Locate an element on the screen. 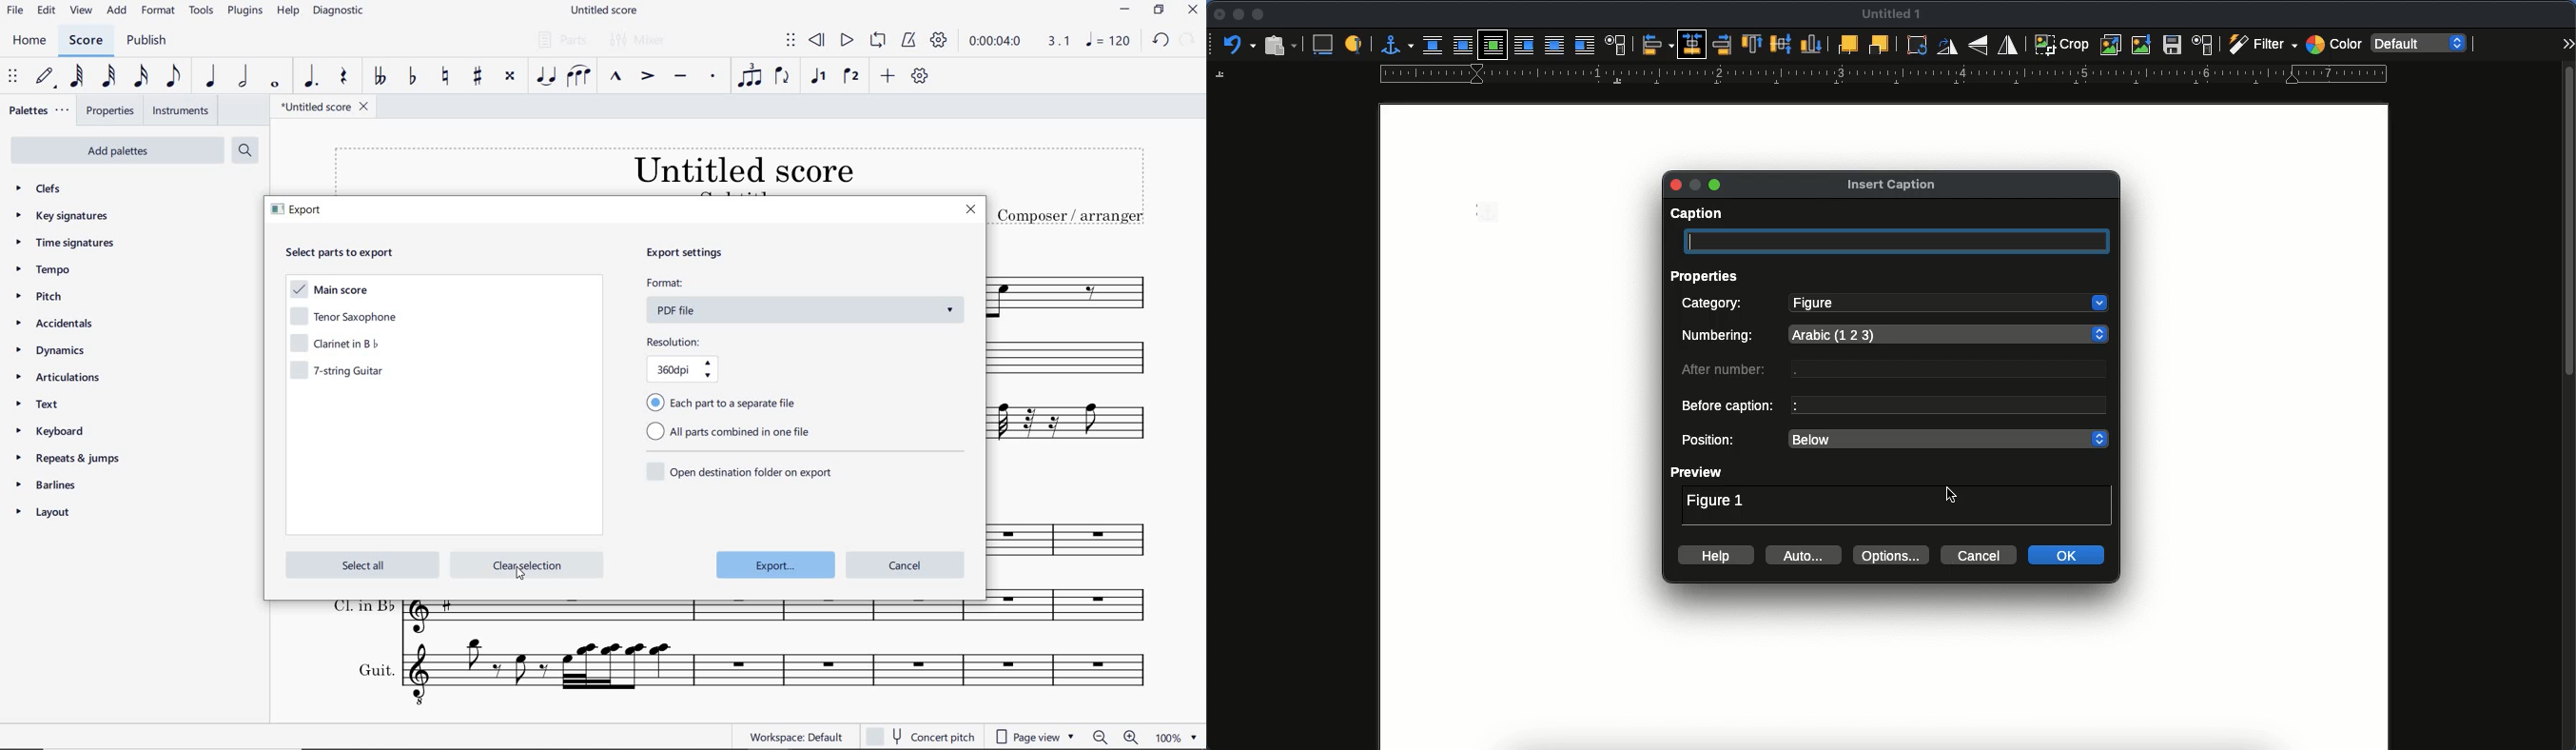  64TH NOTE is located at coordinates (77, 78).